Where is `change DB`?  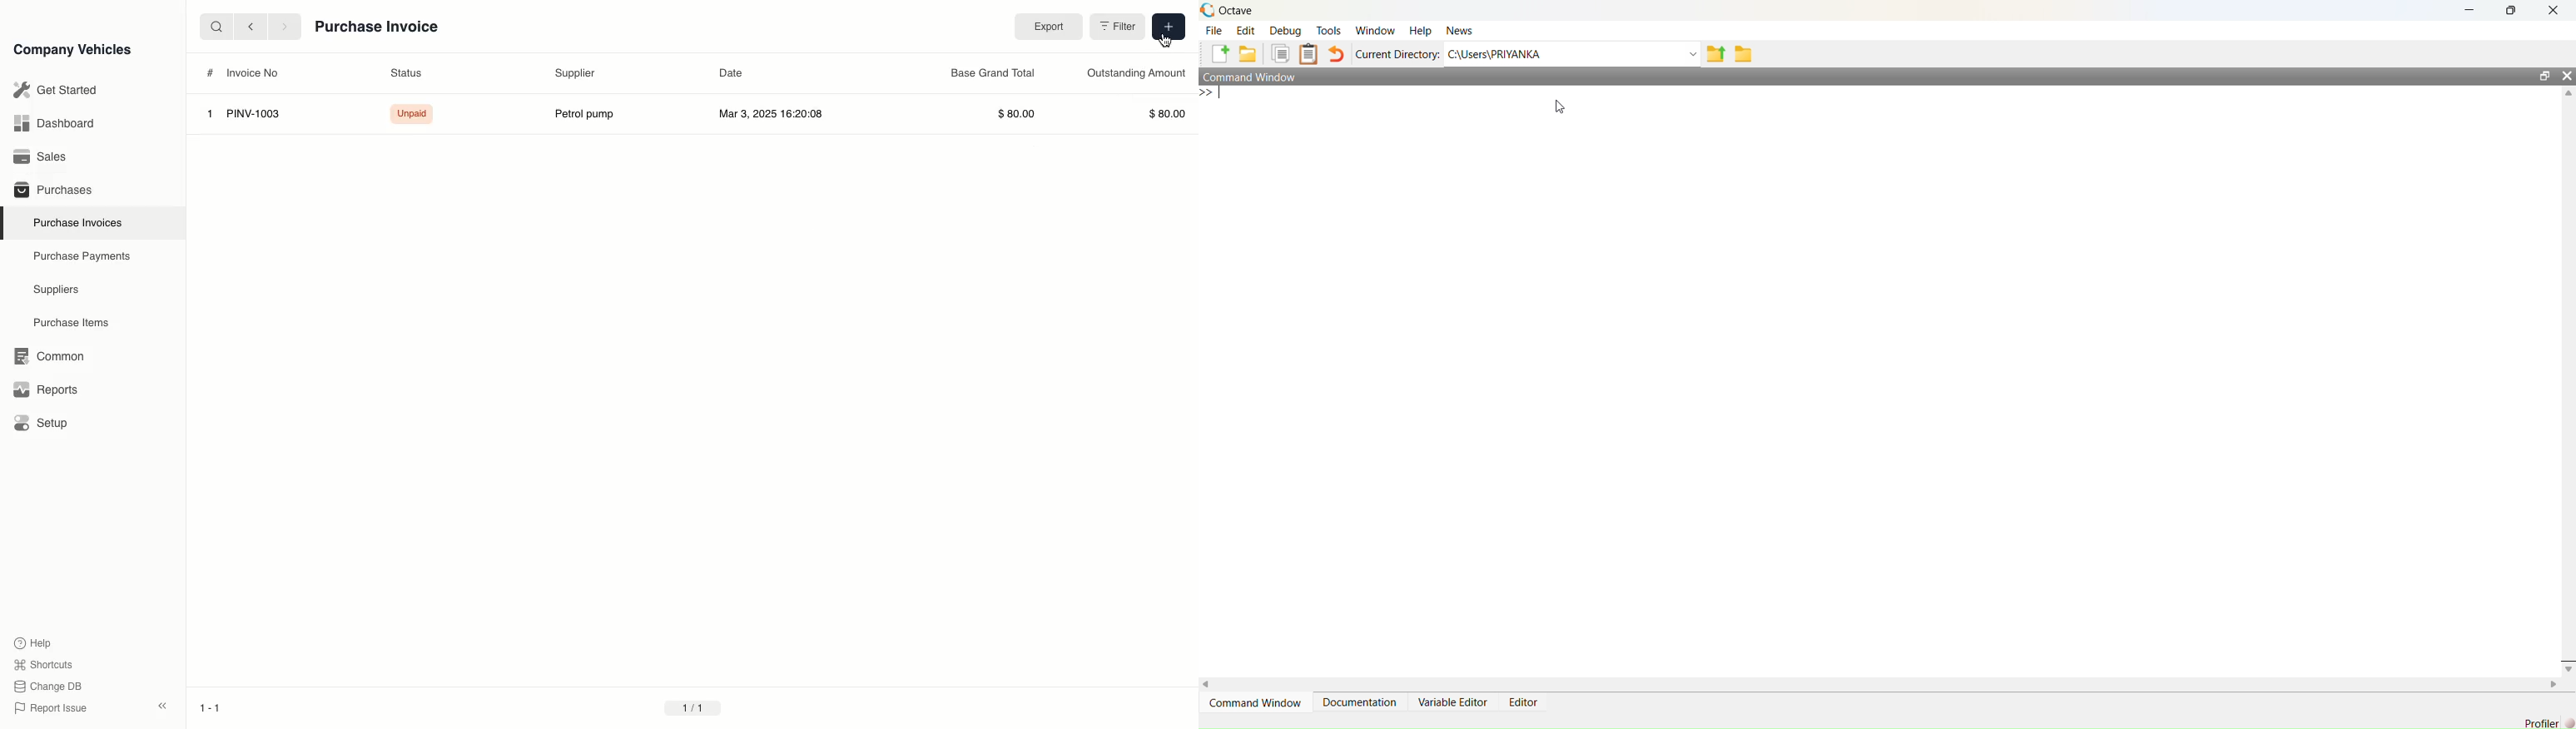 change DB is located at coordinates (50, 687).